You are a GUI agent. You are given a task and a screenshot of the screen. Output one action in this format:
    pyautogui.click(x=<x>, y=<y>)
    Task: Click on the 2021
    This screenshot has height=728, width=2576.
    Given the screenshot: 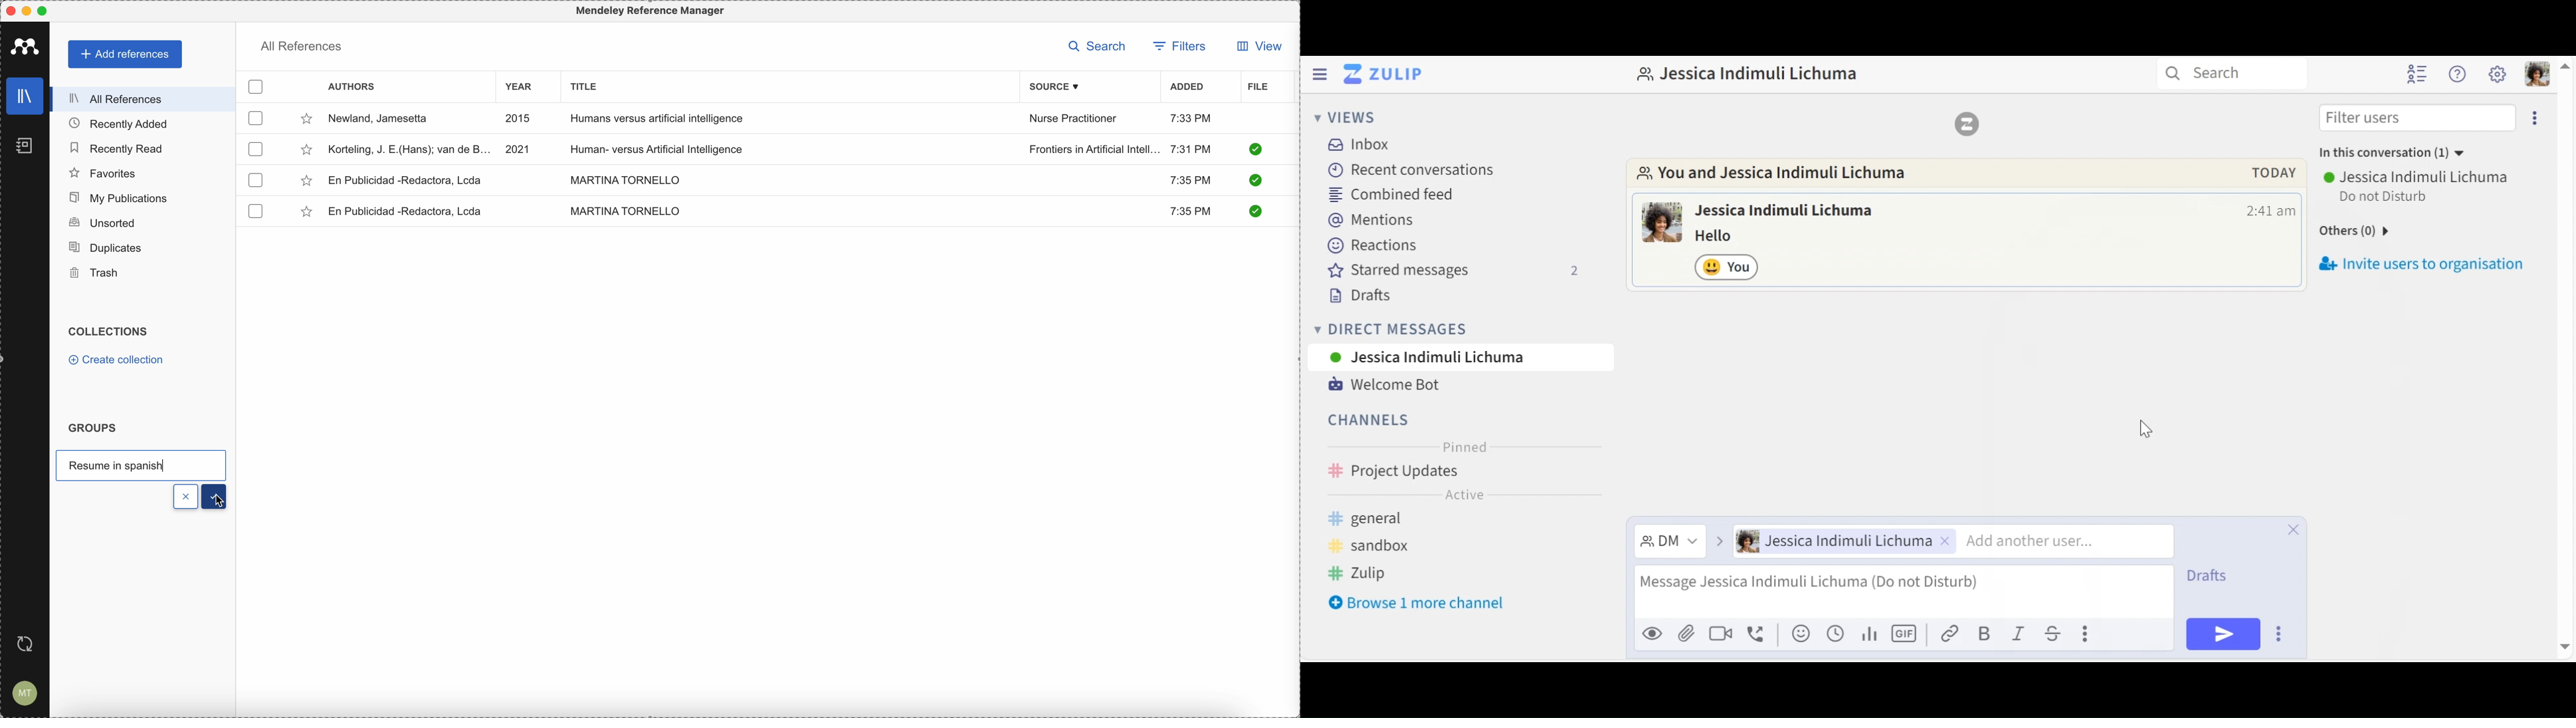 What is the action you would take?
    pyautogui.click(x=519, y=148)
    